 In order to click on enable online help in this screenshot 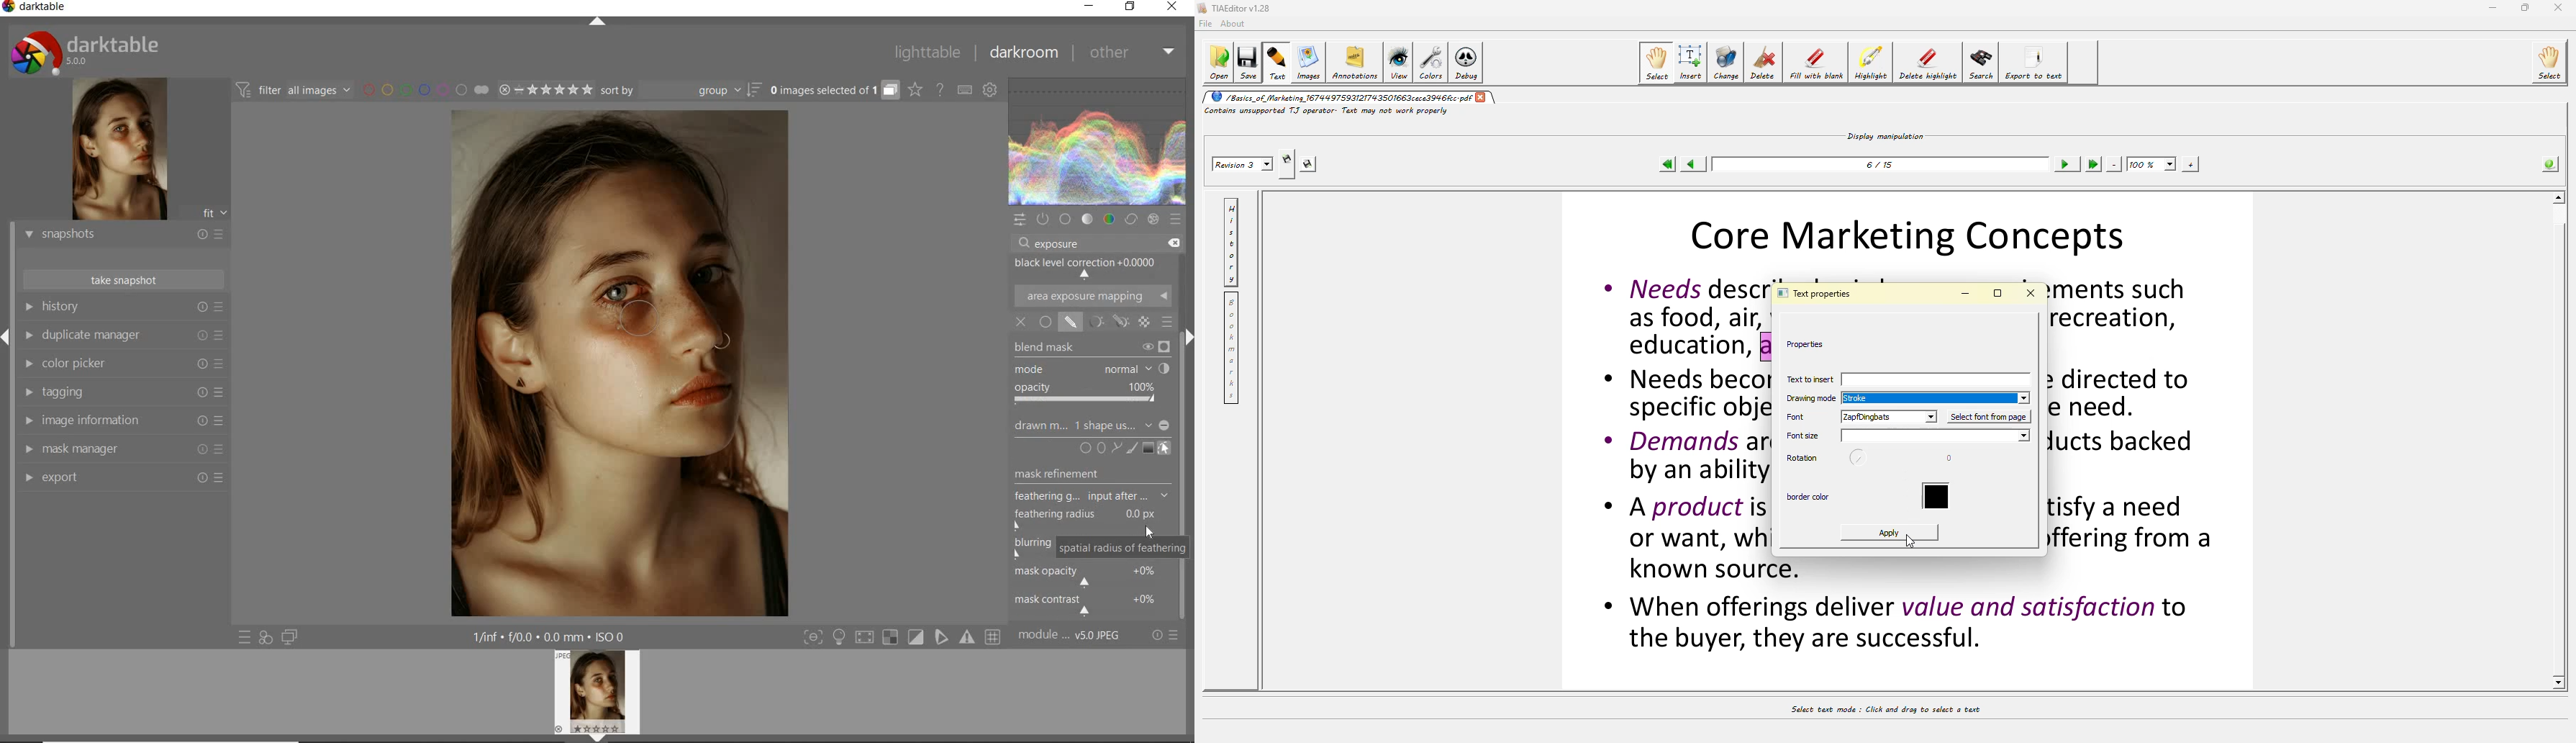, I will do `click(940, 91)`.